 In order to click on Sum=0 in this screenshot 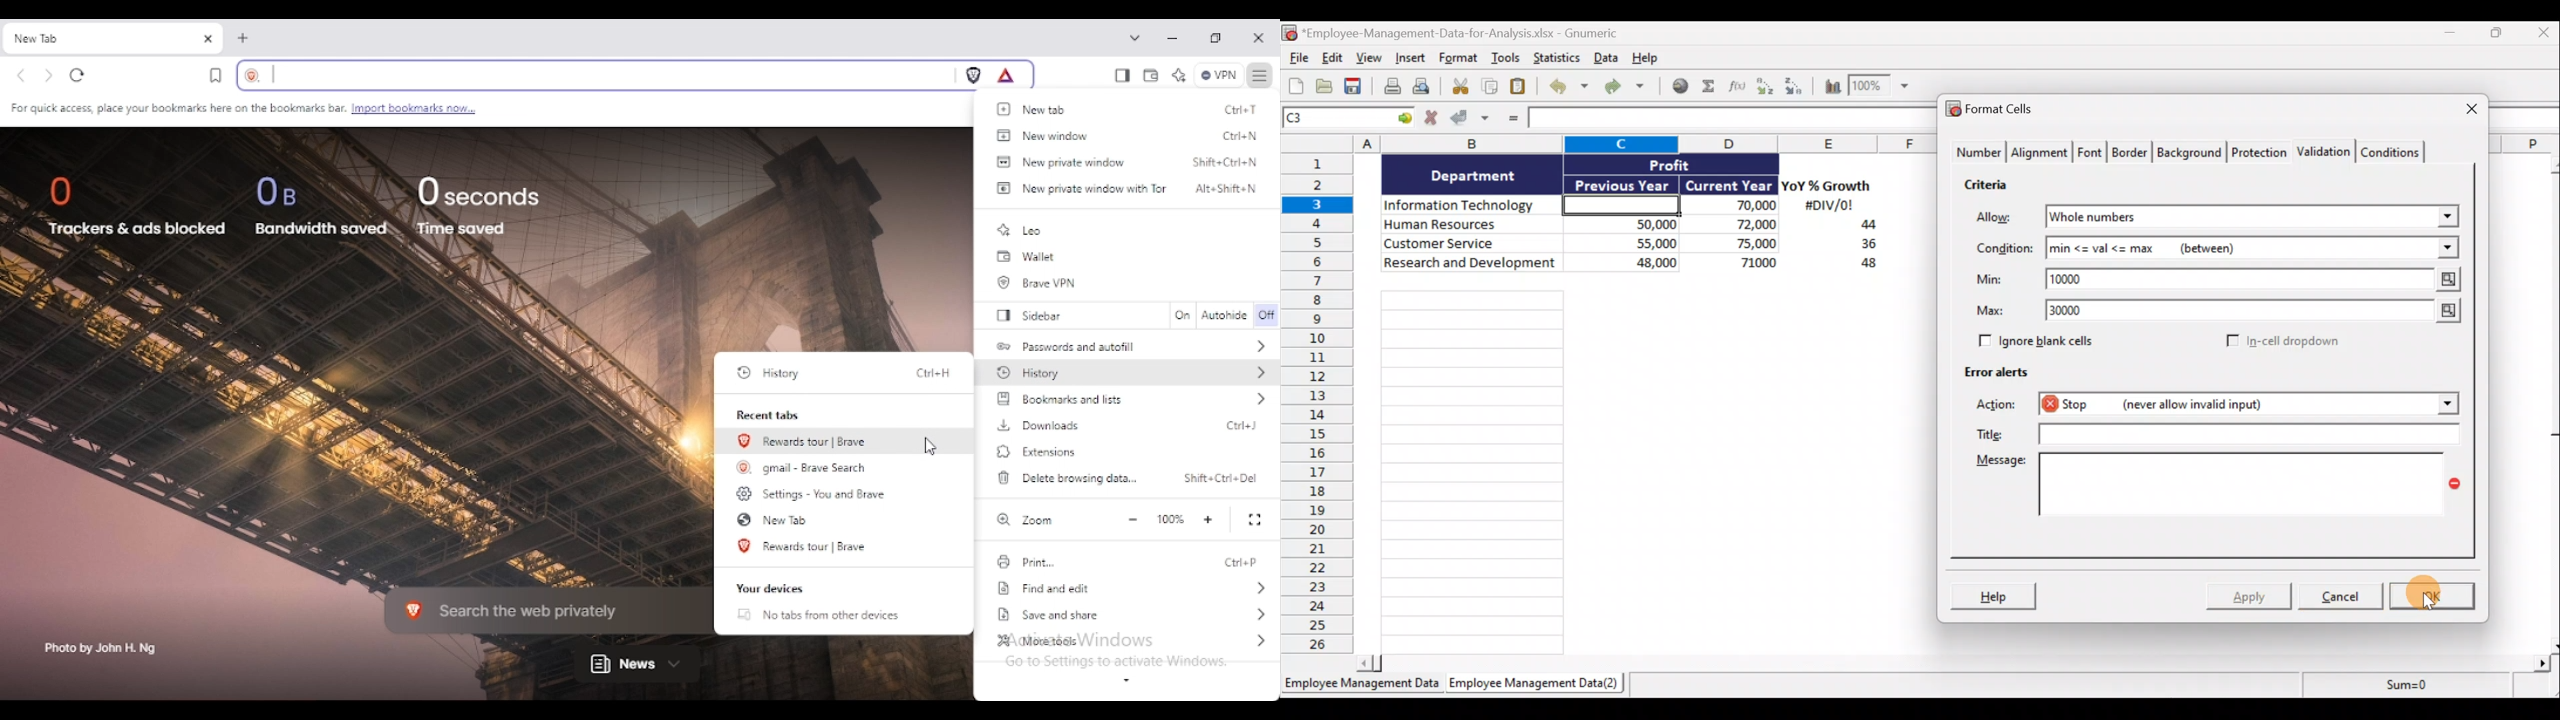, I will do `click(2401, 689)`.